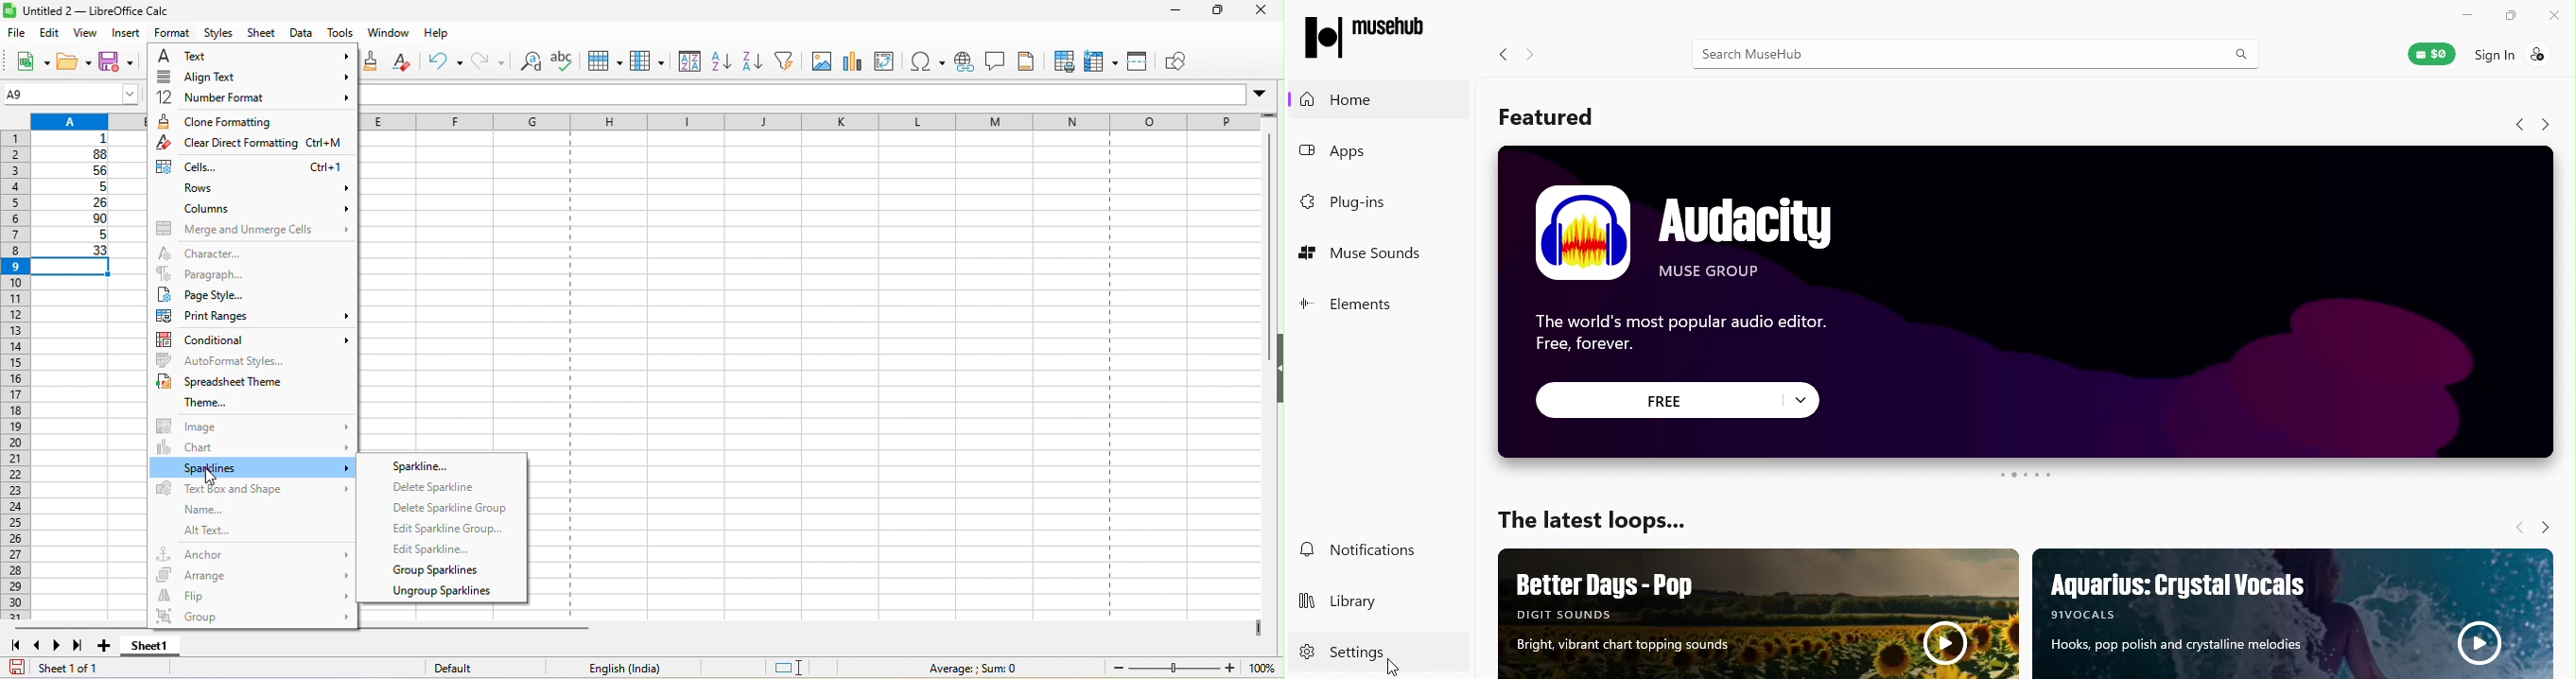  I want to click on Home, so click(1385, 100).